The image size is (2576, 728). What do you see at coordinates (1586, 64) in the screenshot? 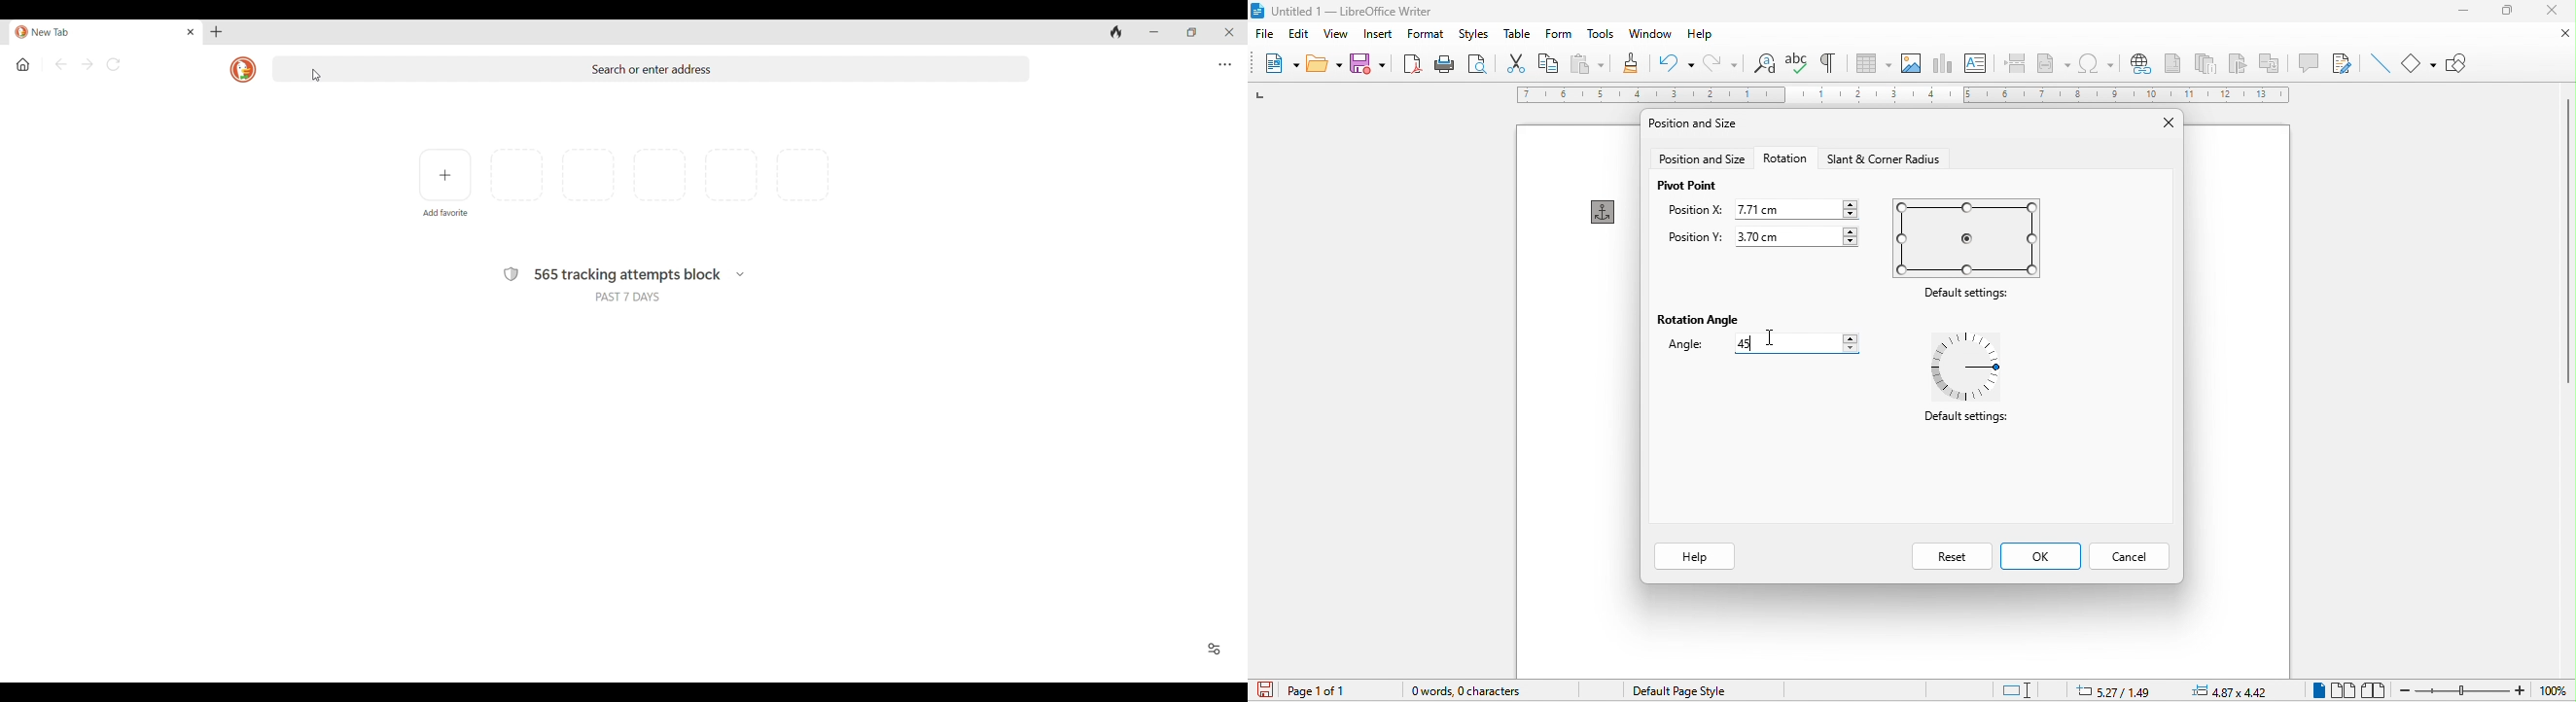
I see `paste` at bounding box center [1586, 64].